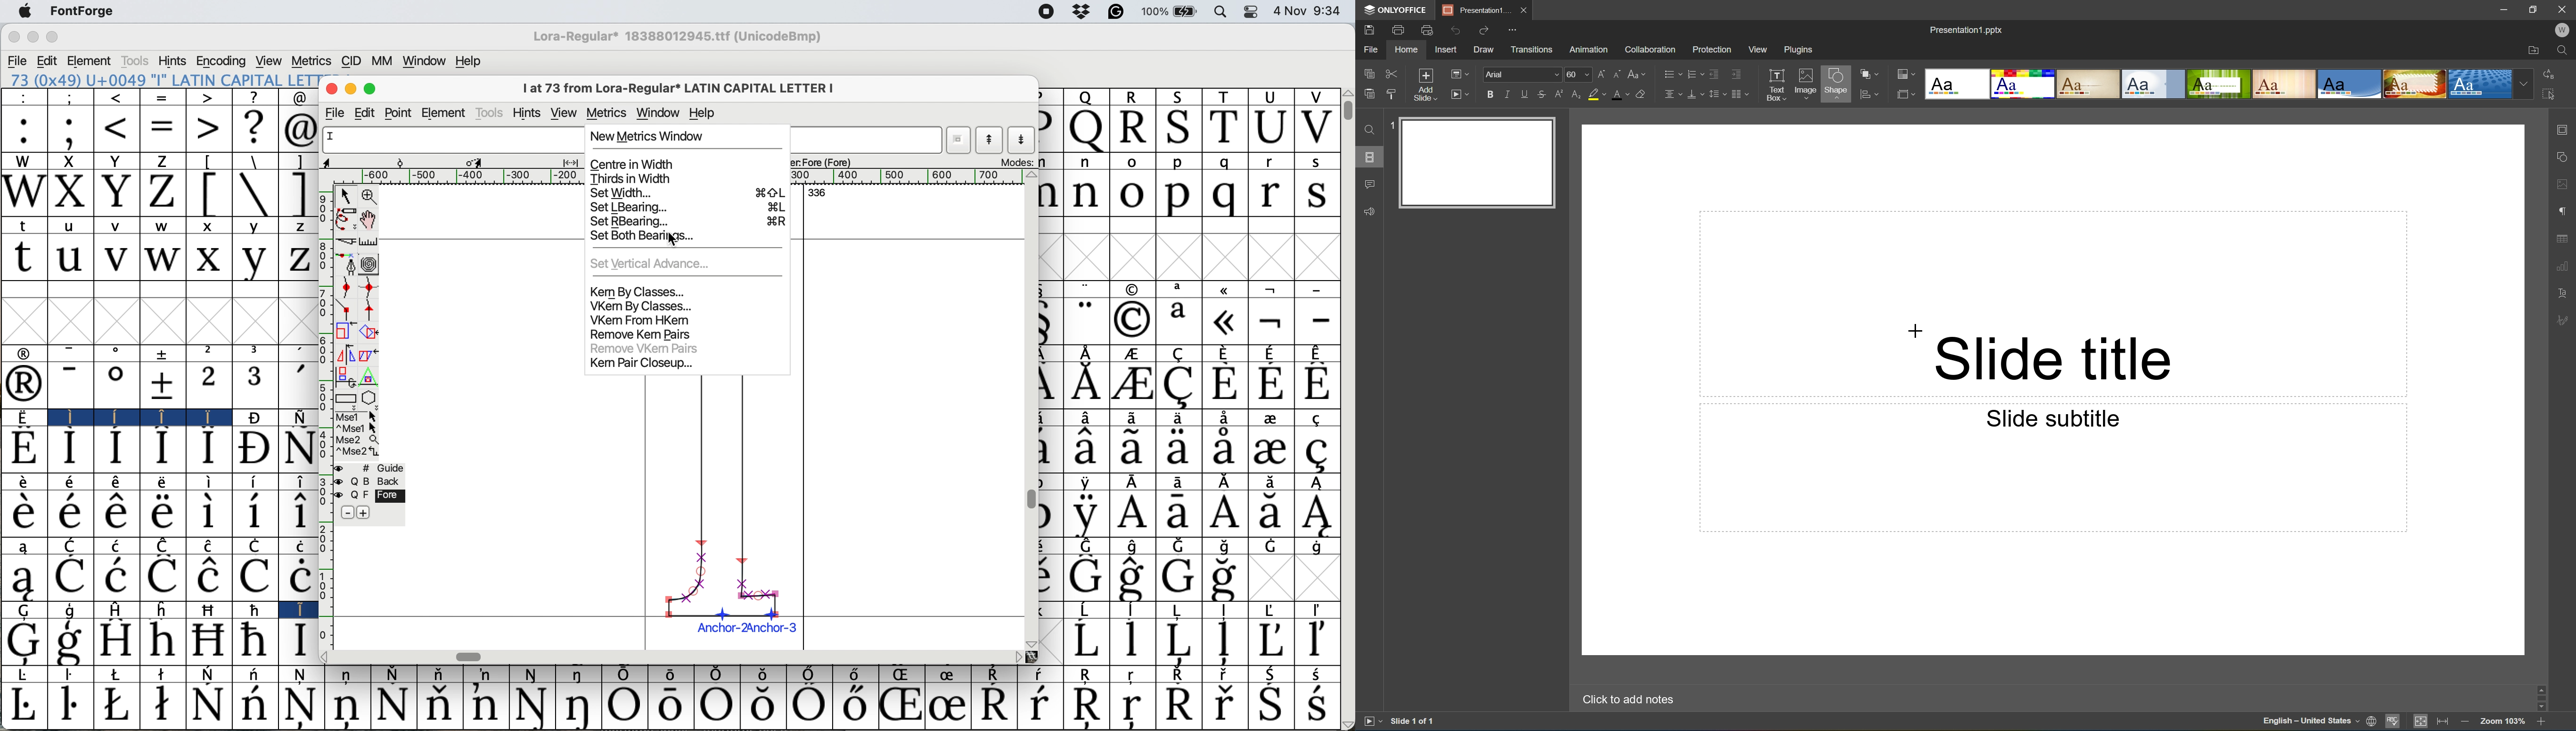  What do you see at coordinates (1485, 50) in the screenshot?
I see `Draw` at bounding box center [1485, 50].